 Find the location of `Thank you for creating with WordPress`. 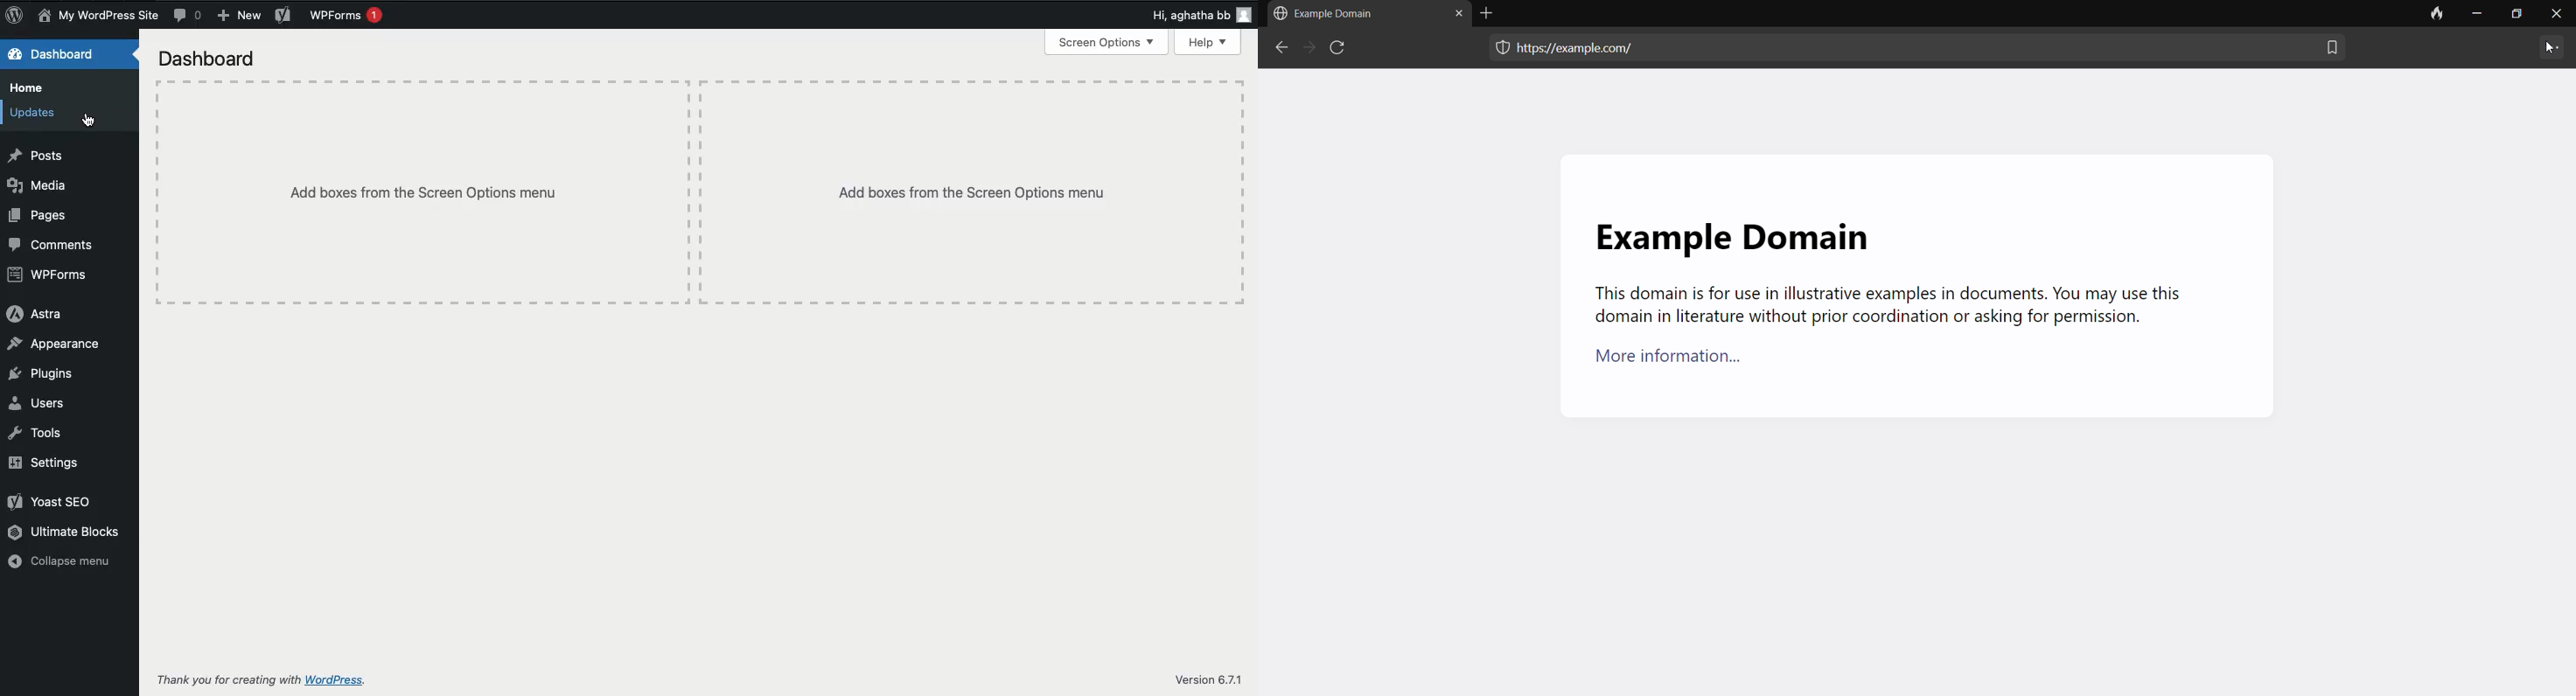

Thank you for creating with WordPress is located at coordinates (269, 679).